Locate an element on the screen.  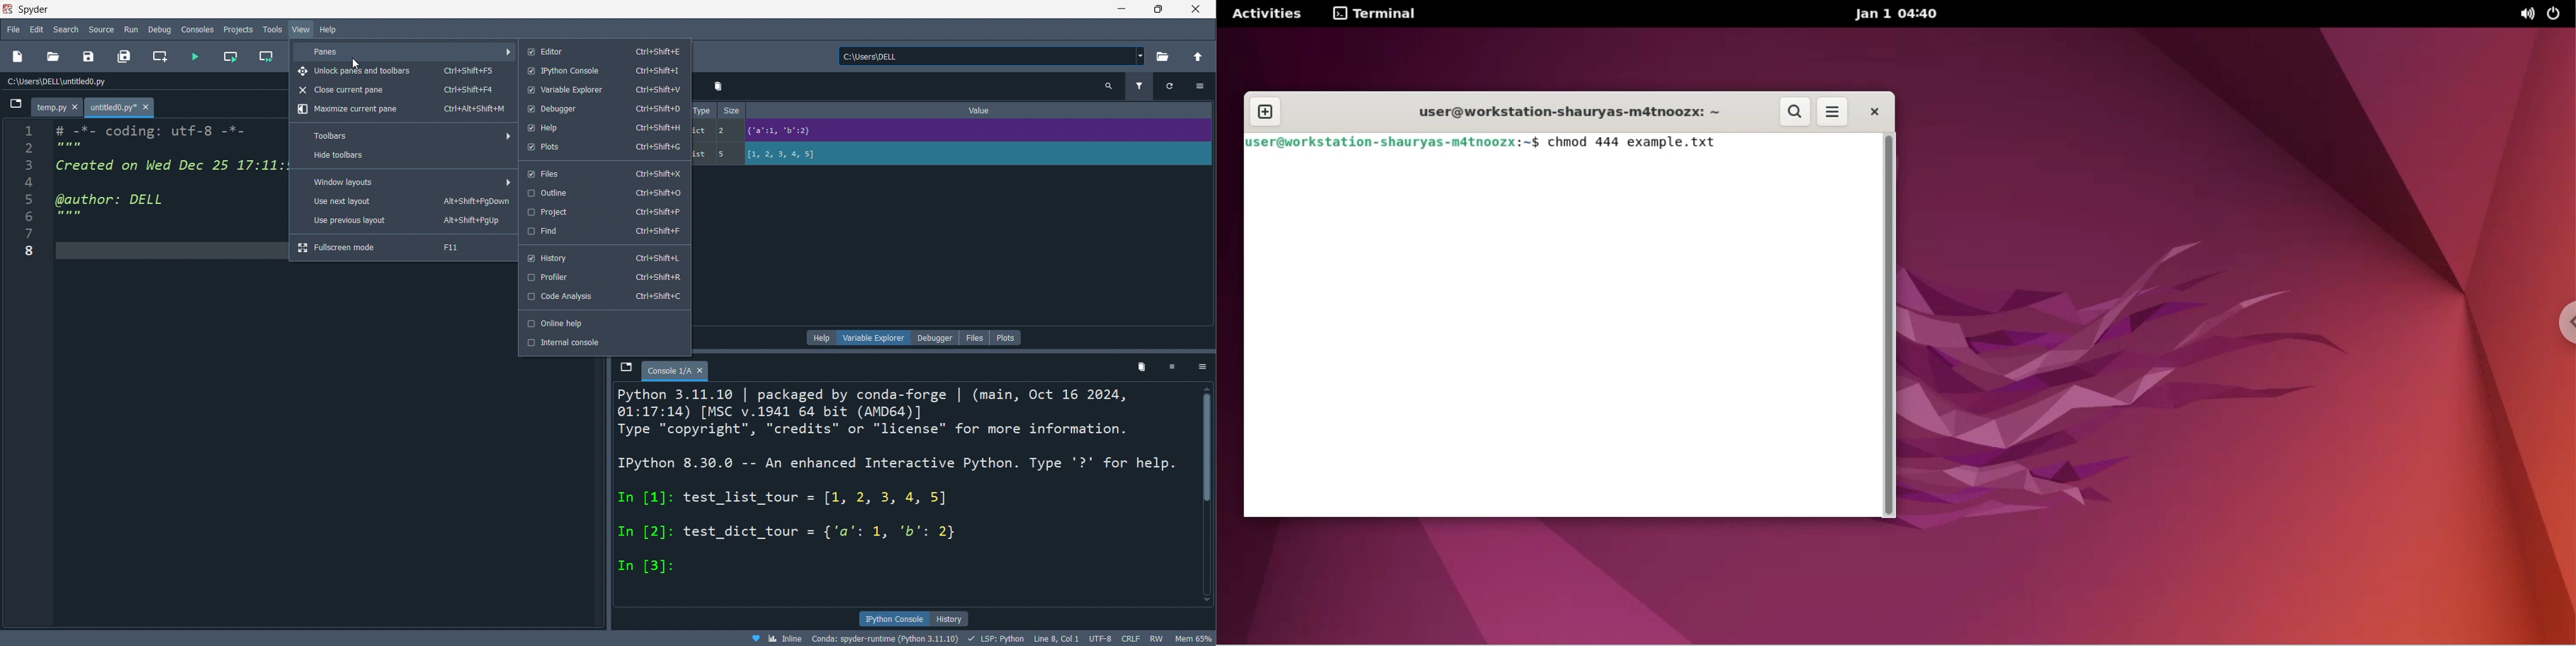
help is located at coordinates (607, 128).